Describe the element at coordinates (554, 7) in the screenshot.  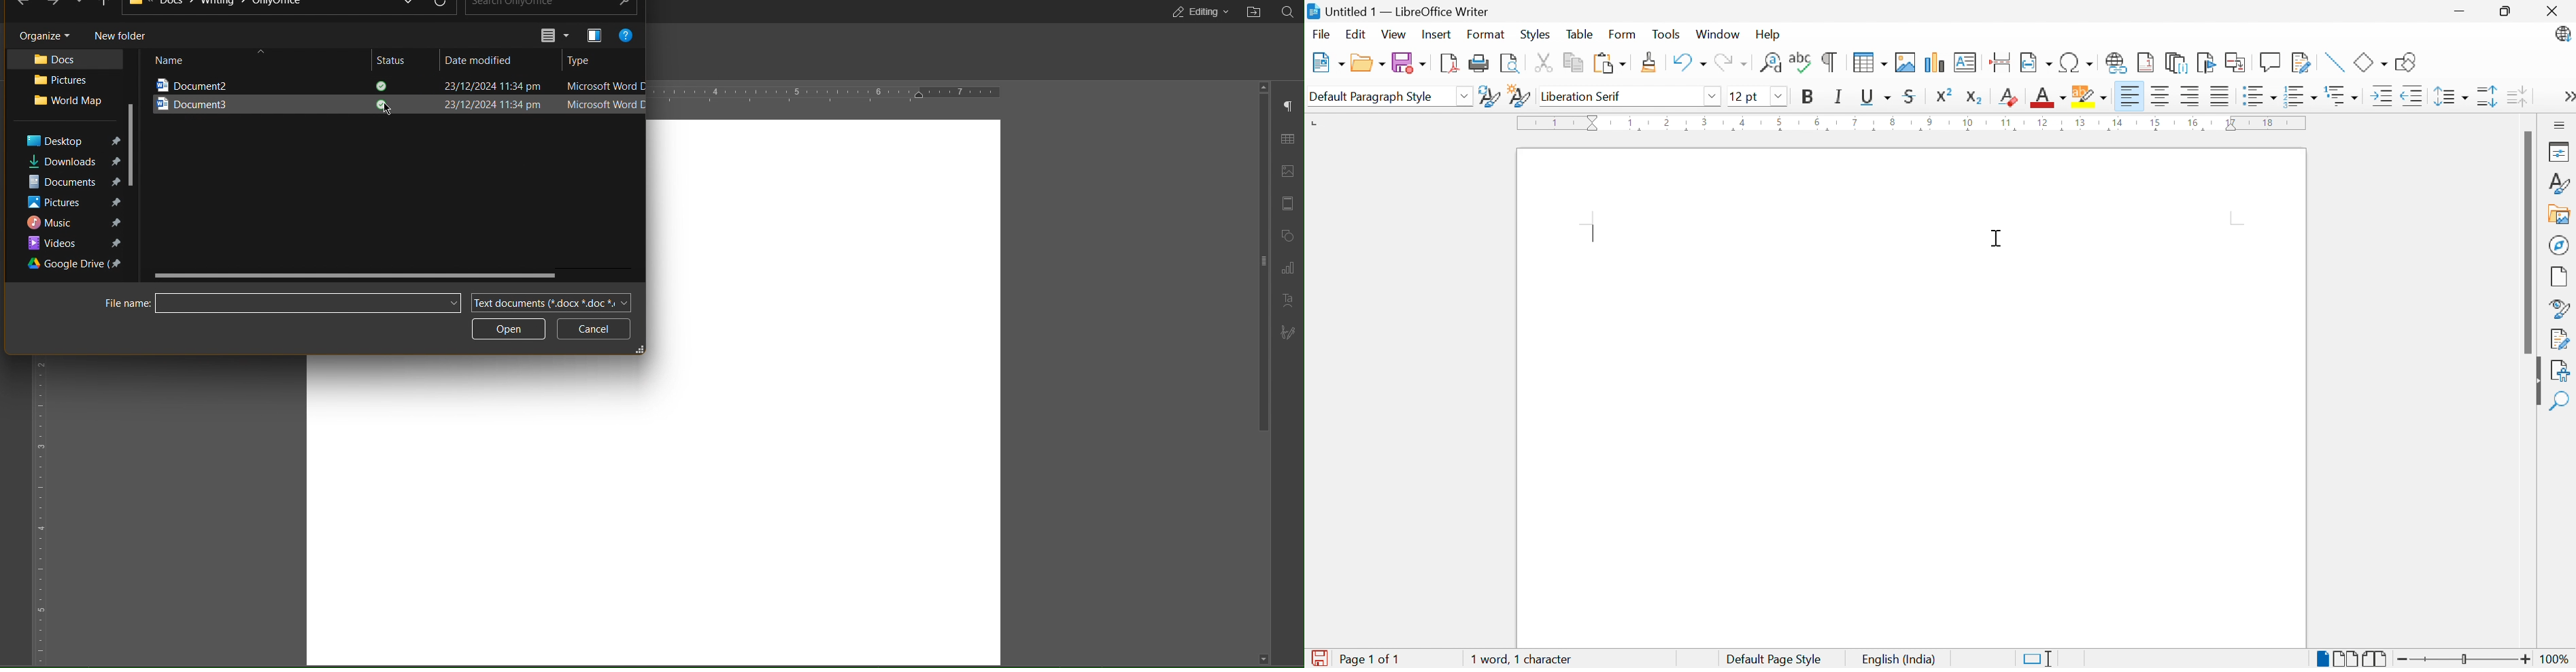
I see `search` at that location.